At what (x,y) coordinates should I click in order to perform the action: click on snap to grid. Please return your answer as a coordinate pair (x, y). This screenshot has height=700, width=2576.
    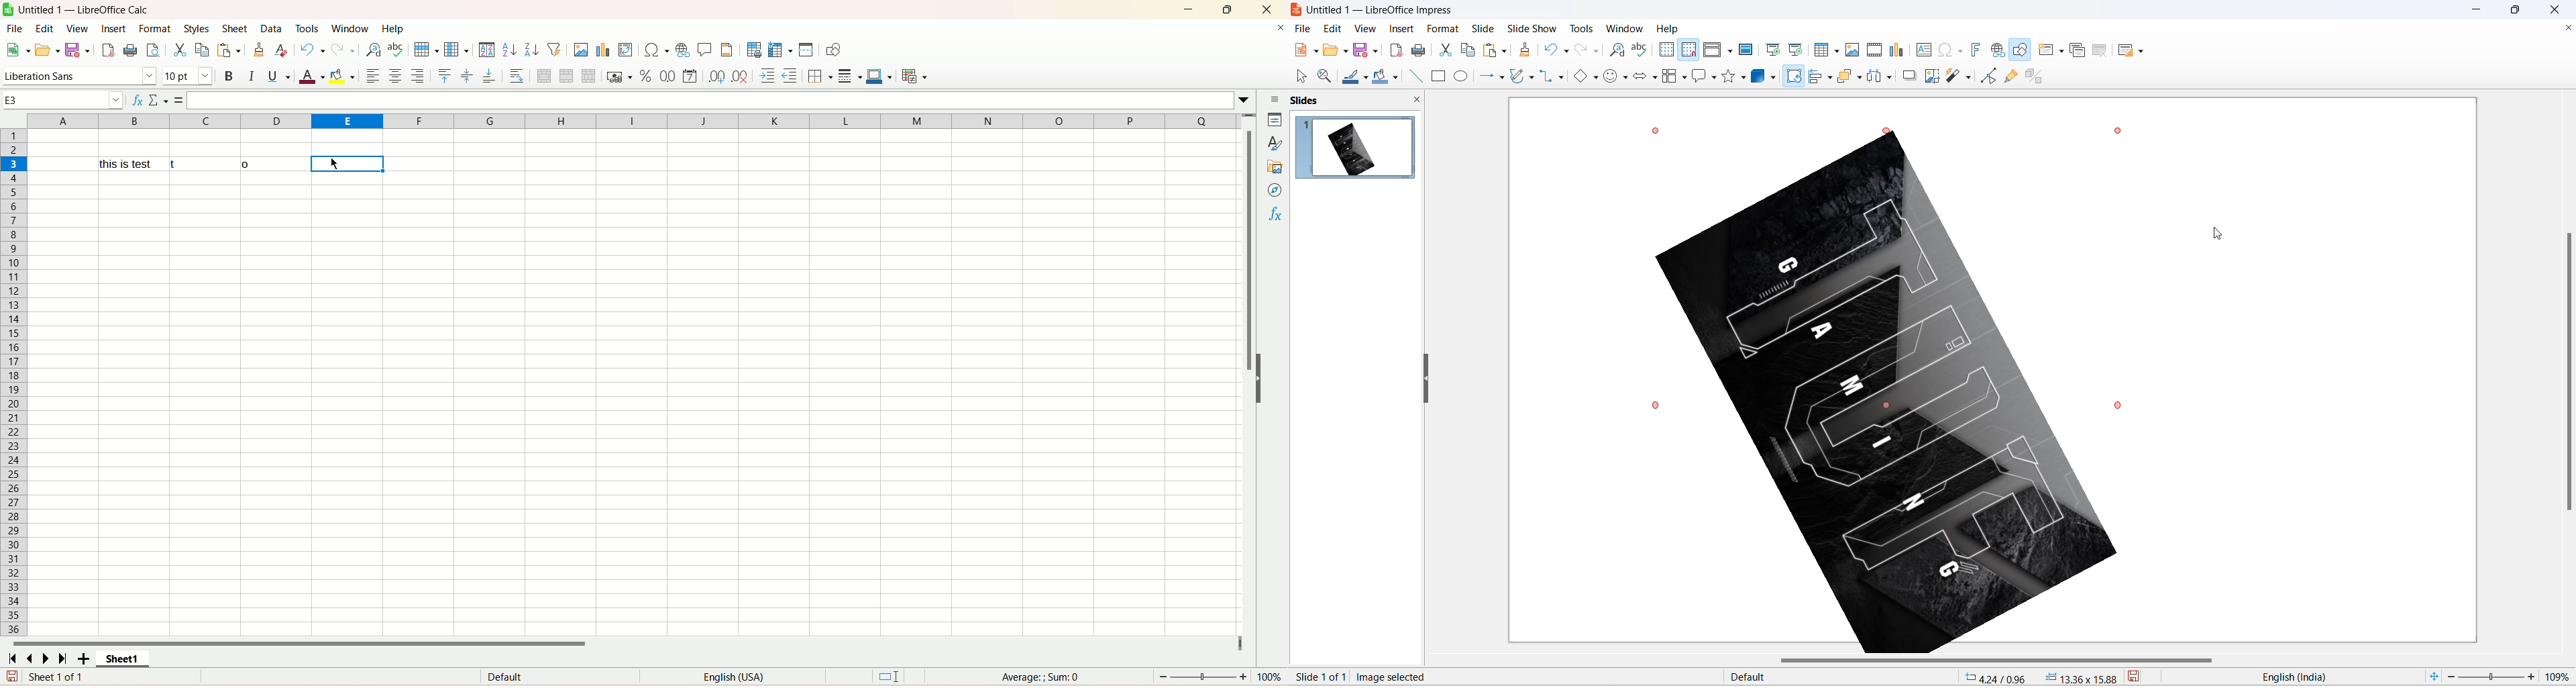
    Looking at the image, I should click on (1688, 51).